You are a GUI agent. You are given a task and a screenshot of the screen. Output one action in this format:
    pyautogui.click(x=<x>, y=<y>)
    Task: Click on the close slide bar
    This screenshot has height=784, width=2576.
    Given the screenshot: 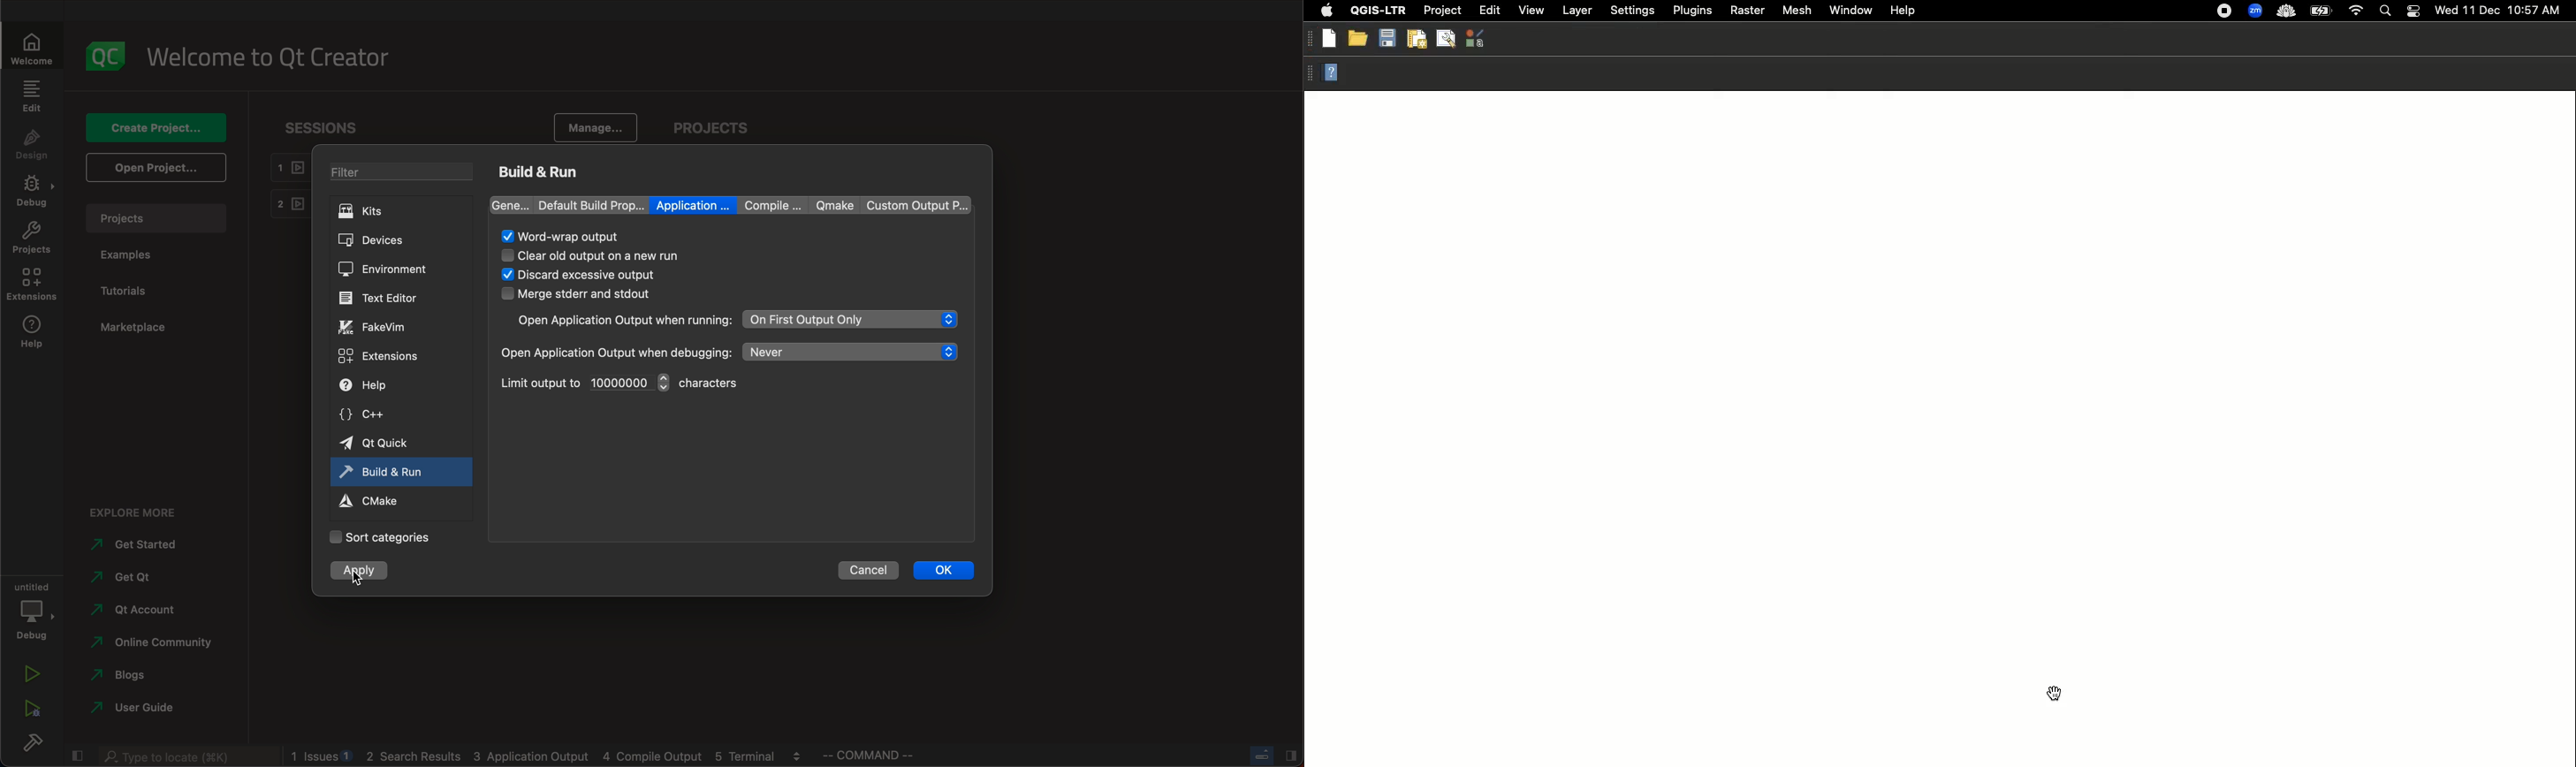 What is the action you would take?
    pyautogui.click(x=1272, y=754)
    